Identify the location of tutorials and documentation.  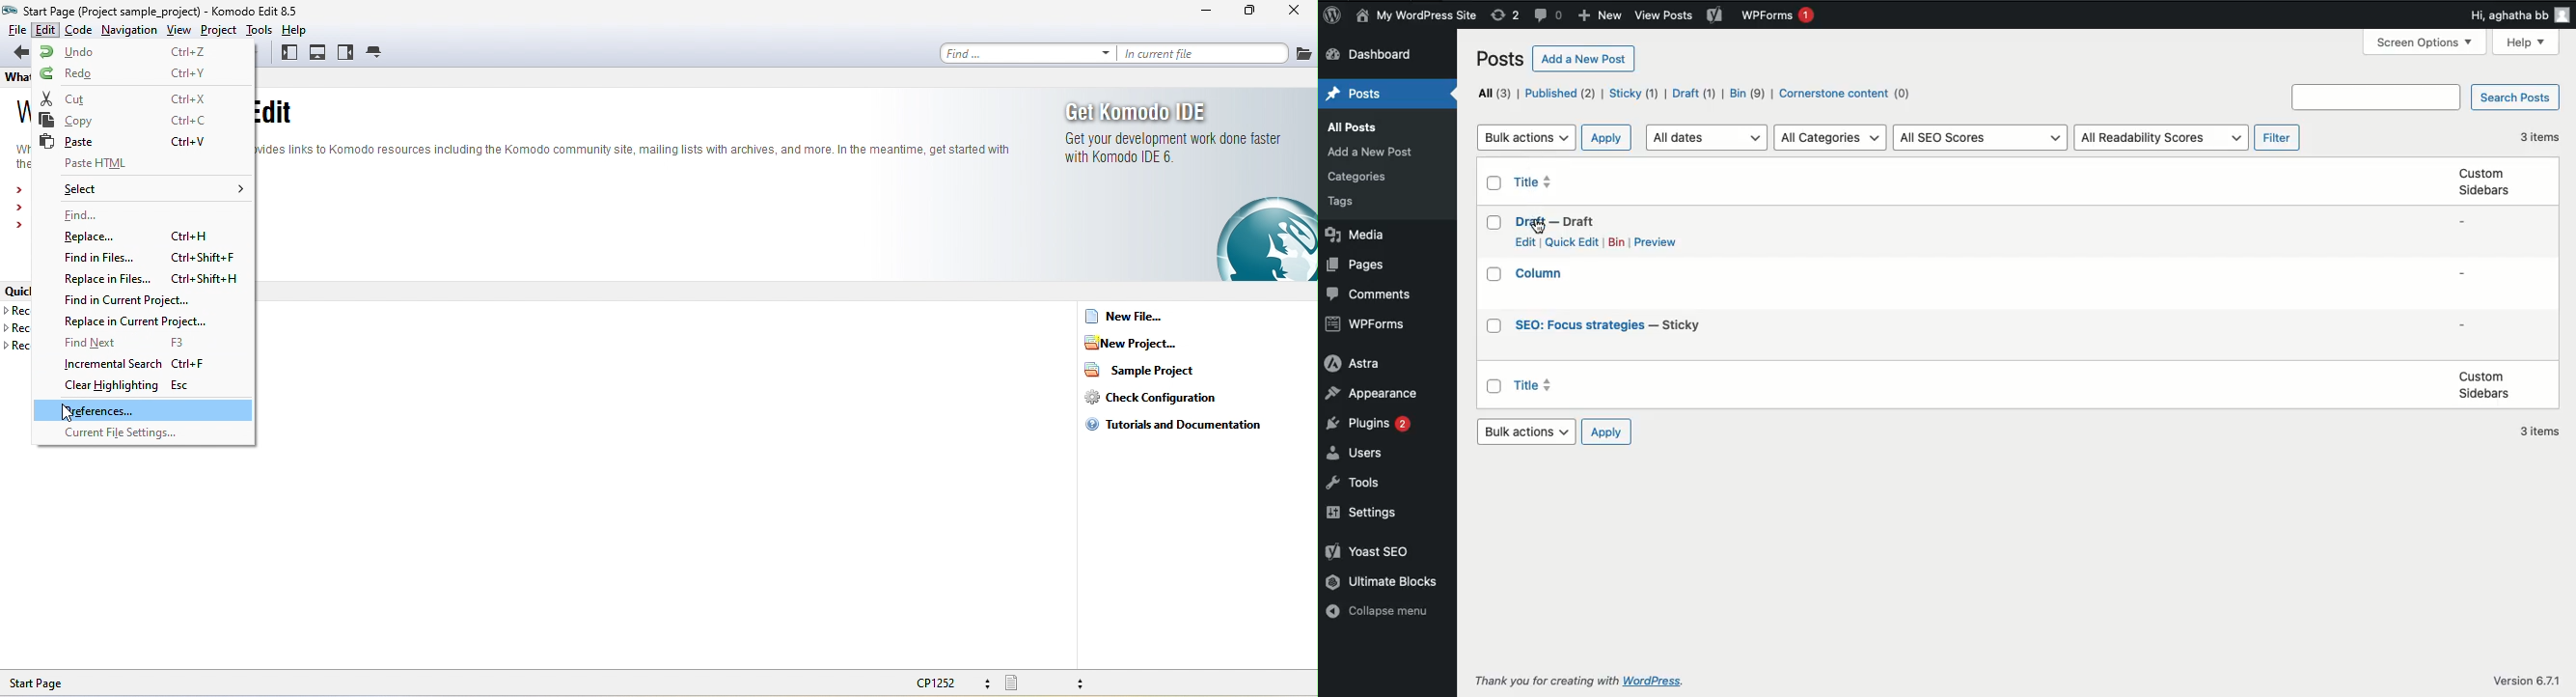
(1180, 423).